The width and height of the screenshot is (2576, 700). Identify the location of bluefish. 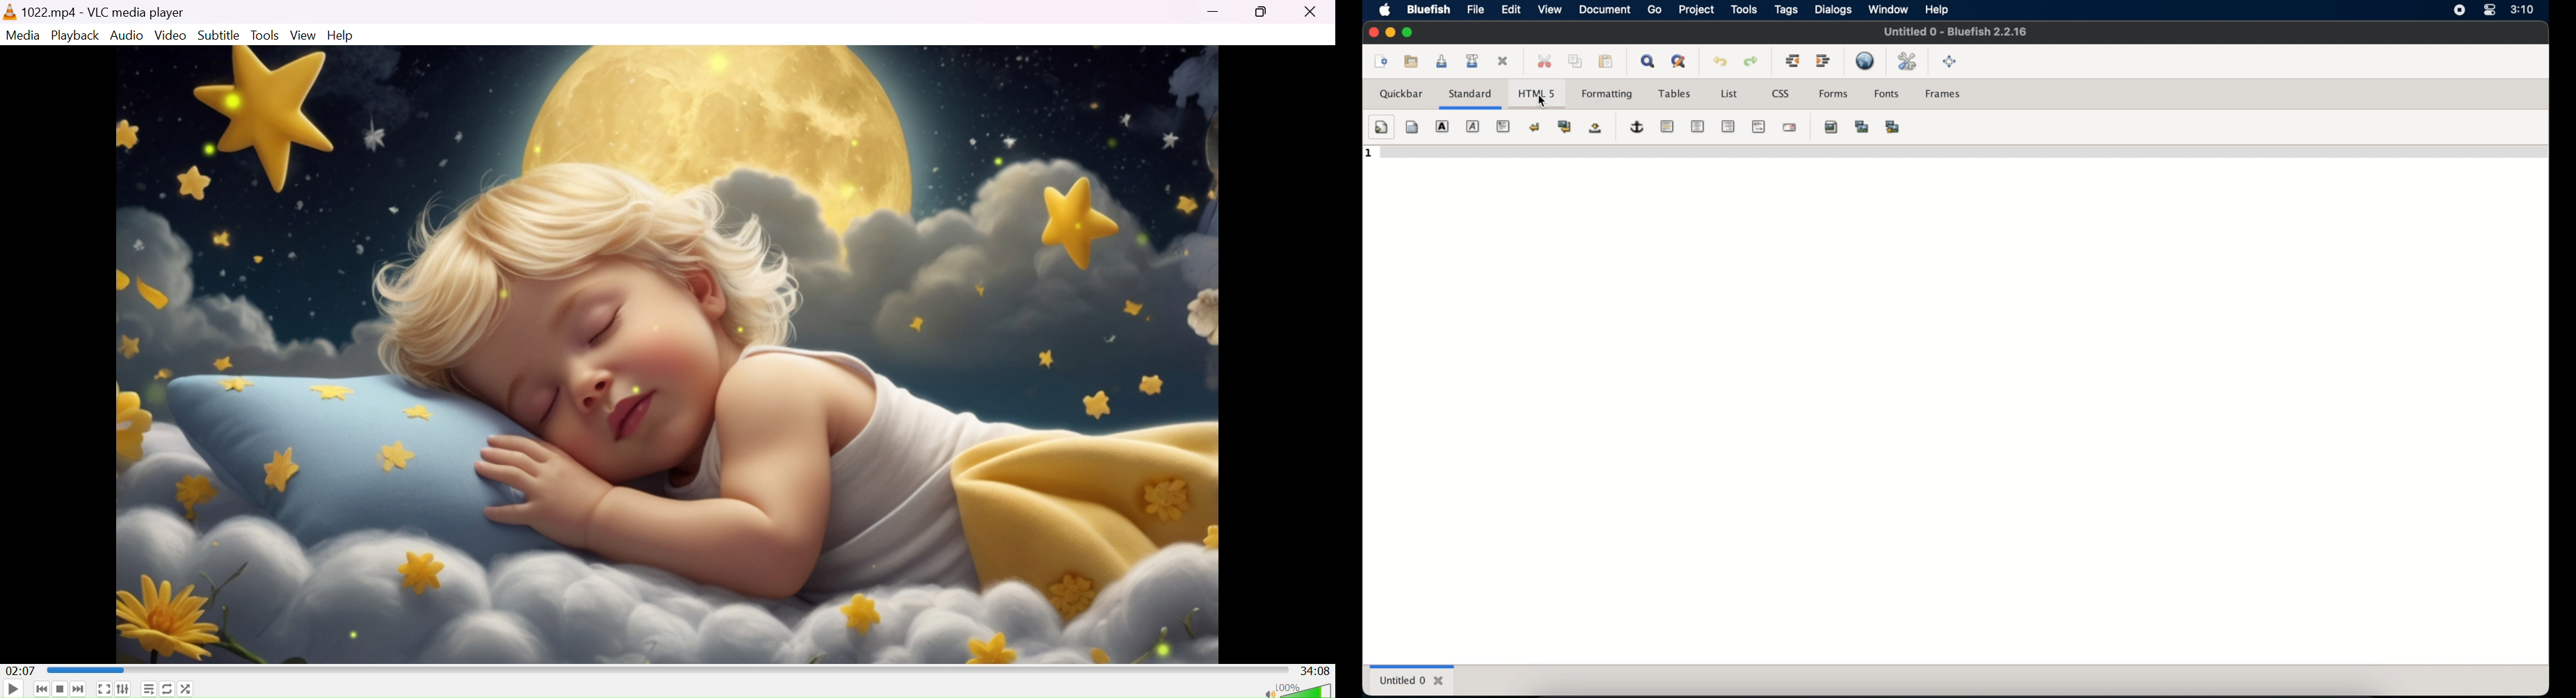
(1426, 9).